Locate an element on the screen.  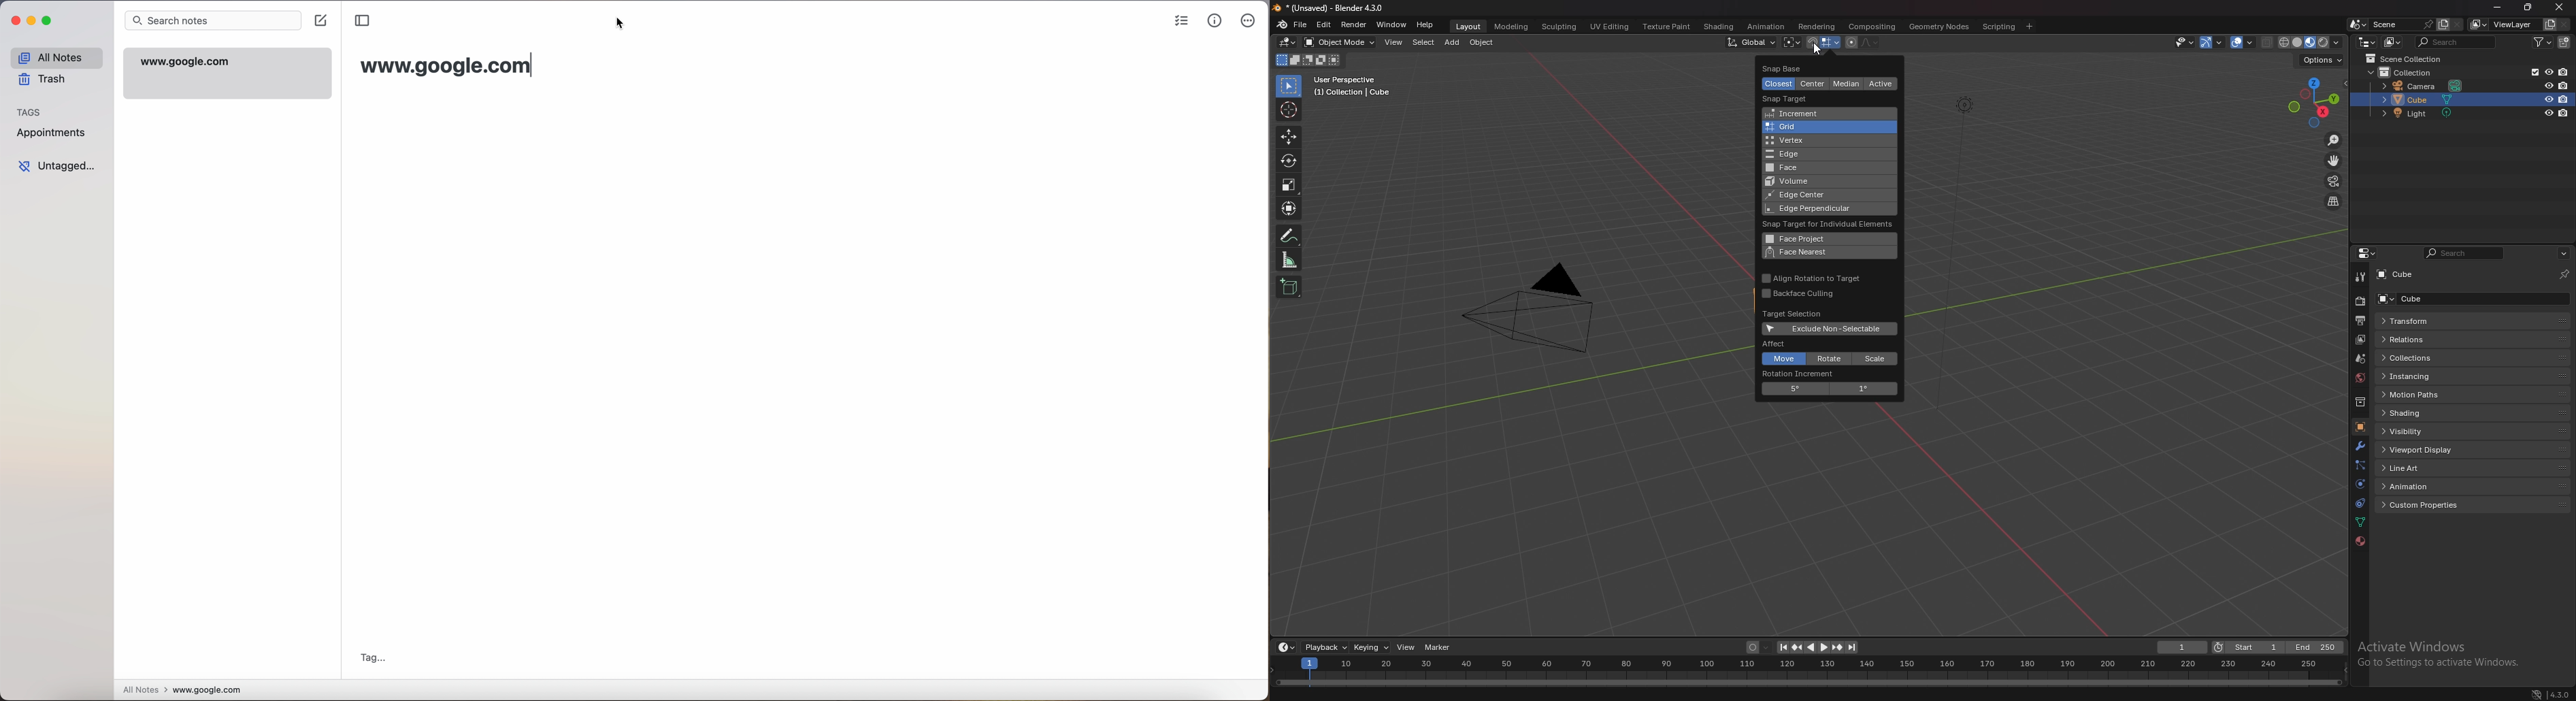
delete scene is located at coordinates (2456, 25).